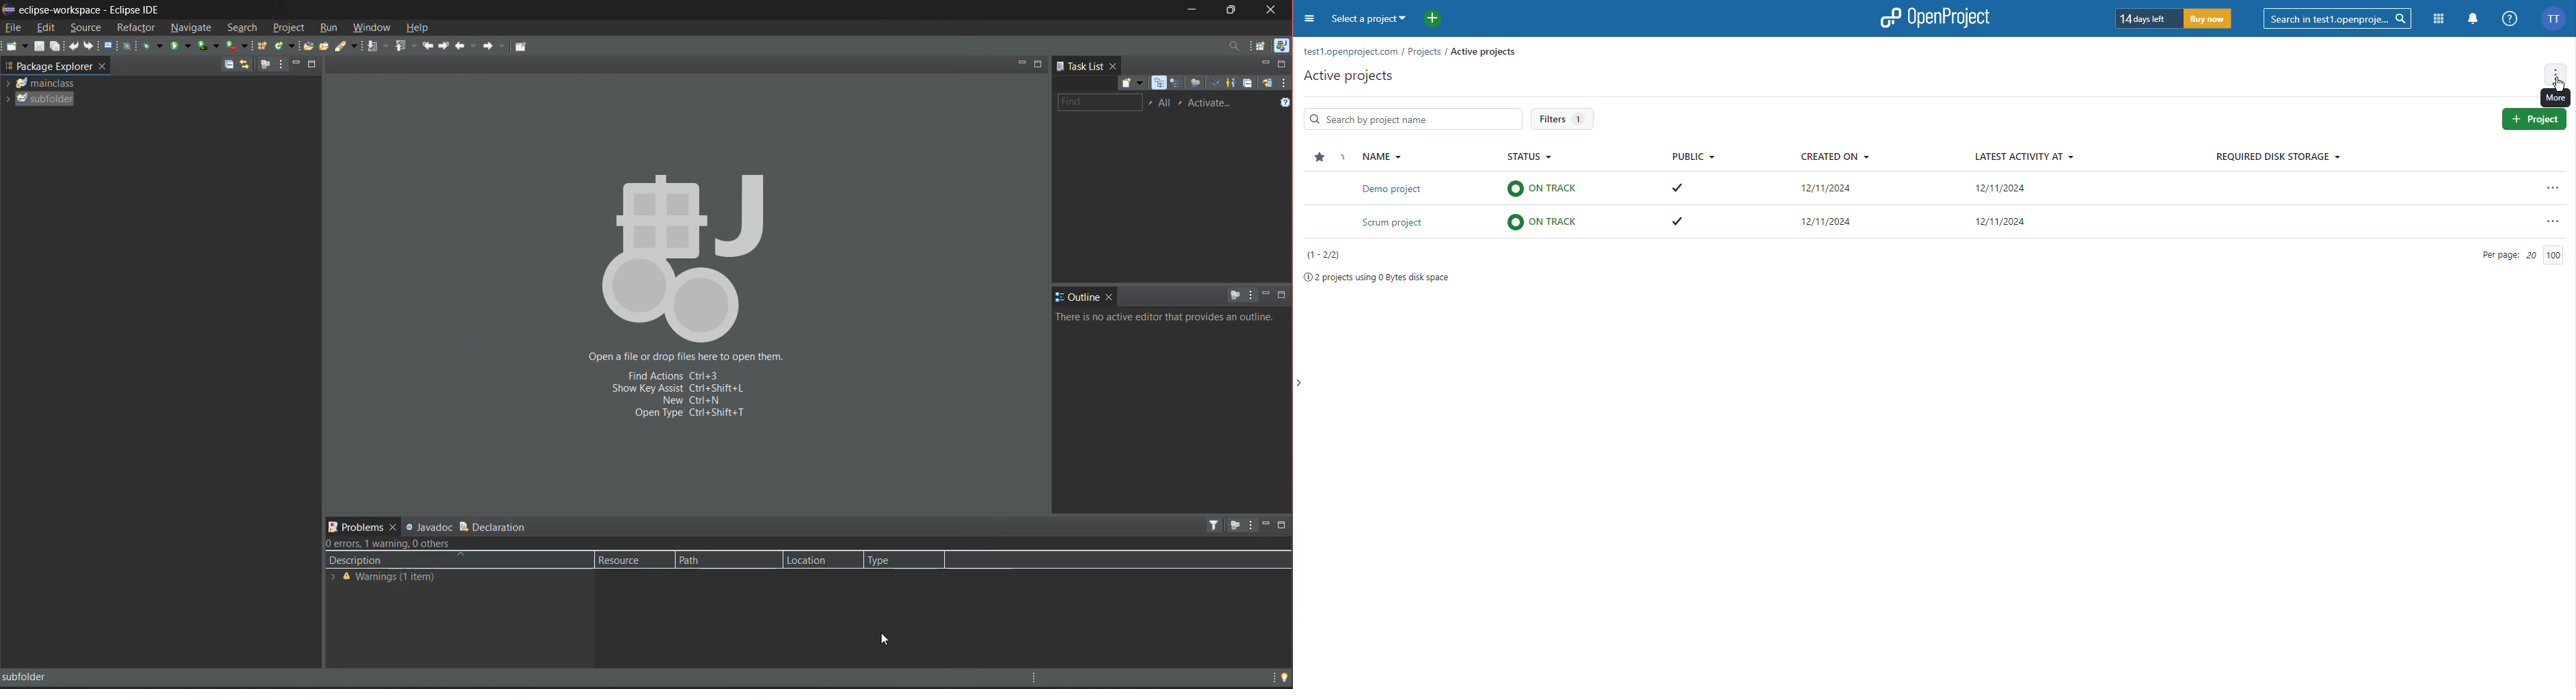 The height and width of the screenshot is (700, 2576). What do you see at coordinates (13, 27) in the screenshot?
I see `file` at bounding box center [13, 27].